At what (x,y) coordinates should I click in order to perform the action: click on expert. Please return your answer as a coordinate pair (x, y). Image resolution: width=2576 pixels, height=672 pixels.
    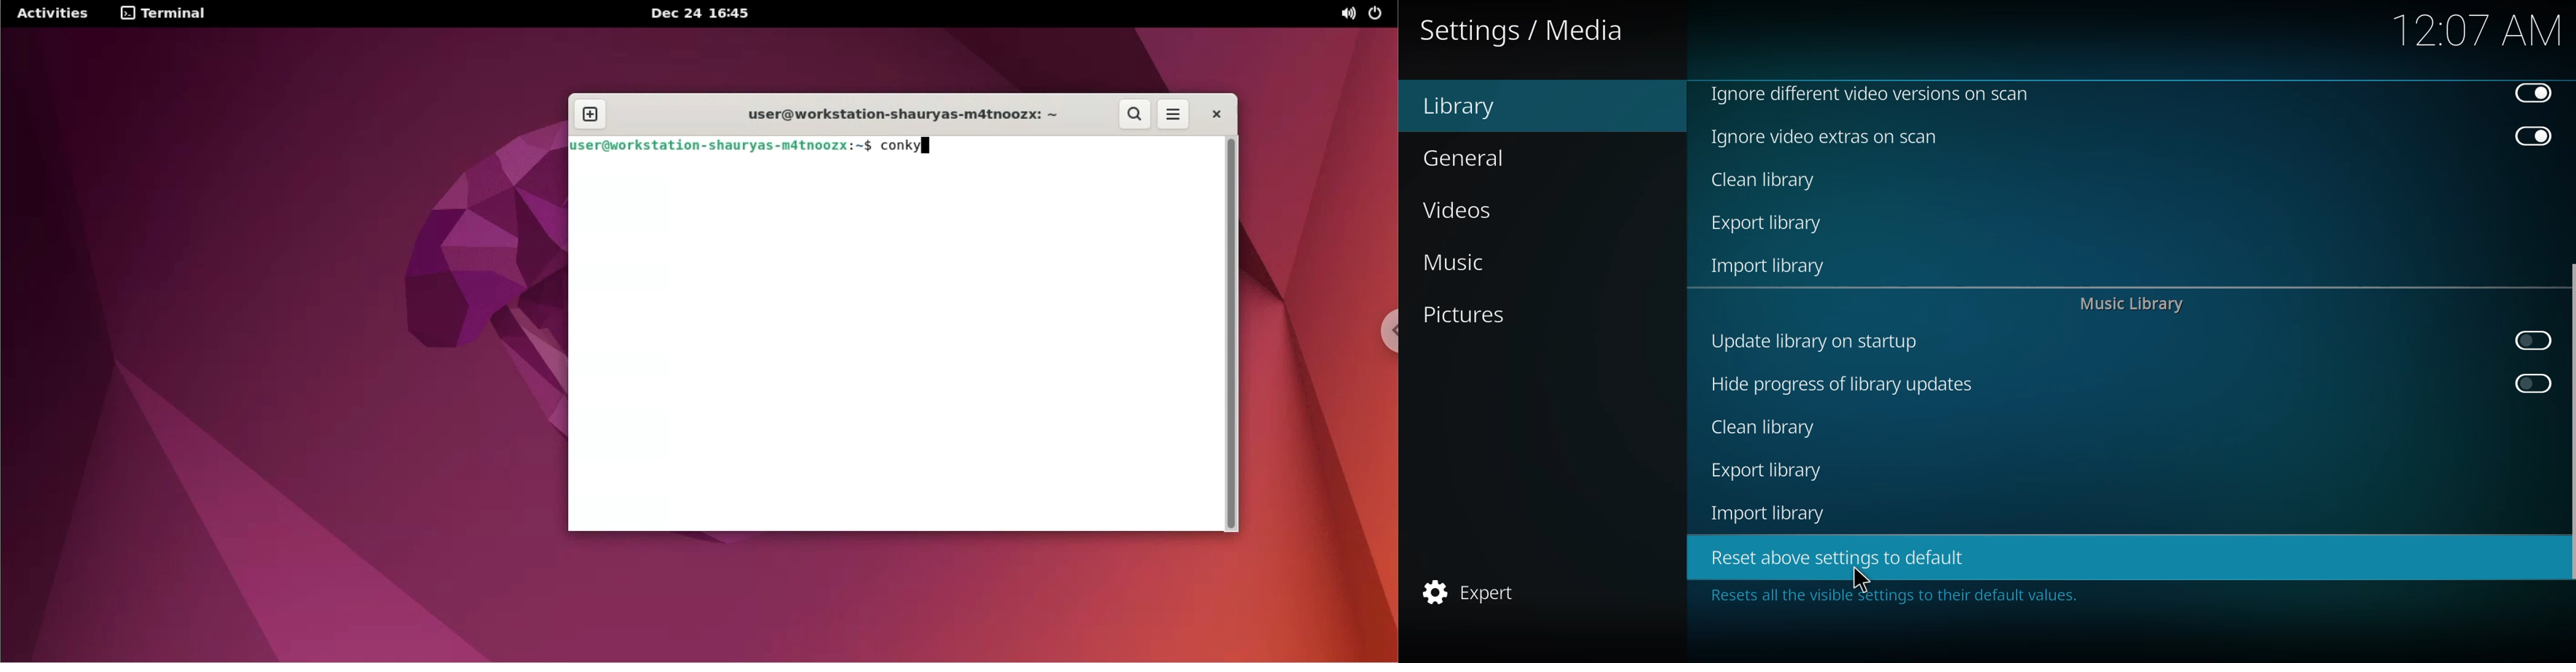
    Looking at the image, I should click on (1468, 592).